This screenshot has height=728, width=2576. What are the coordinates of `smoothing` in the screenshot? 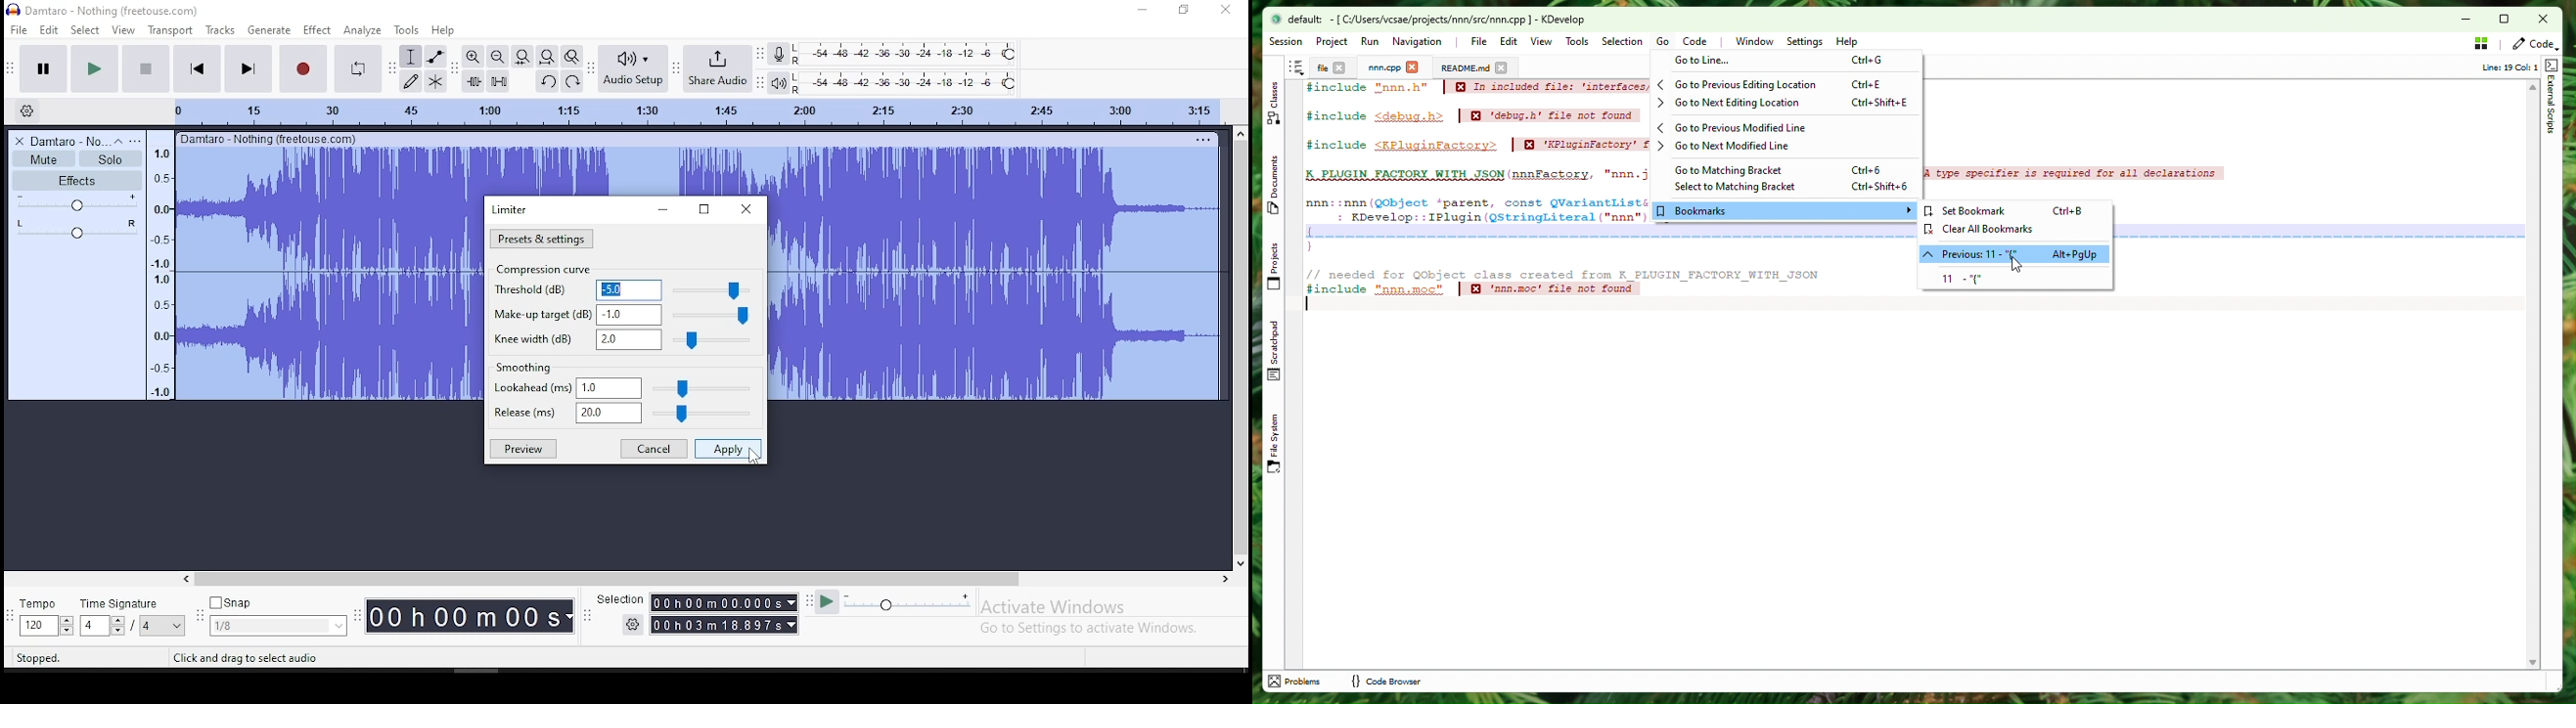 It's located at (524, 367).